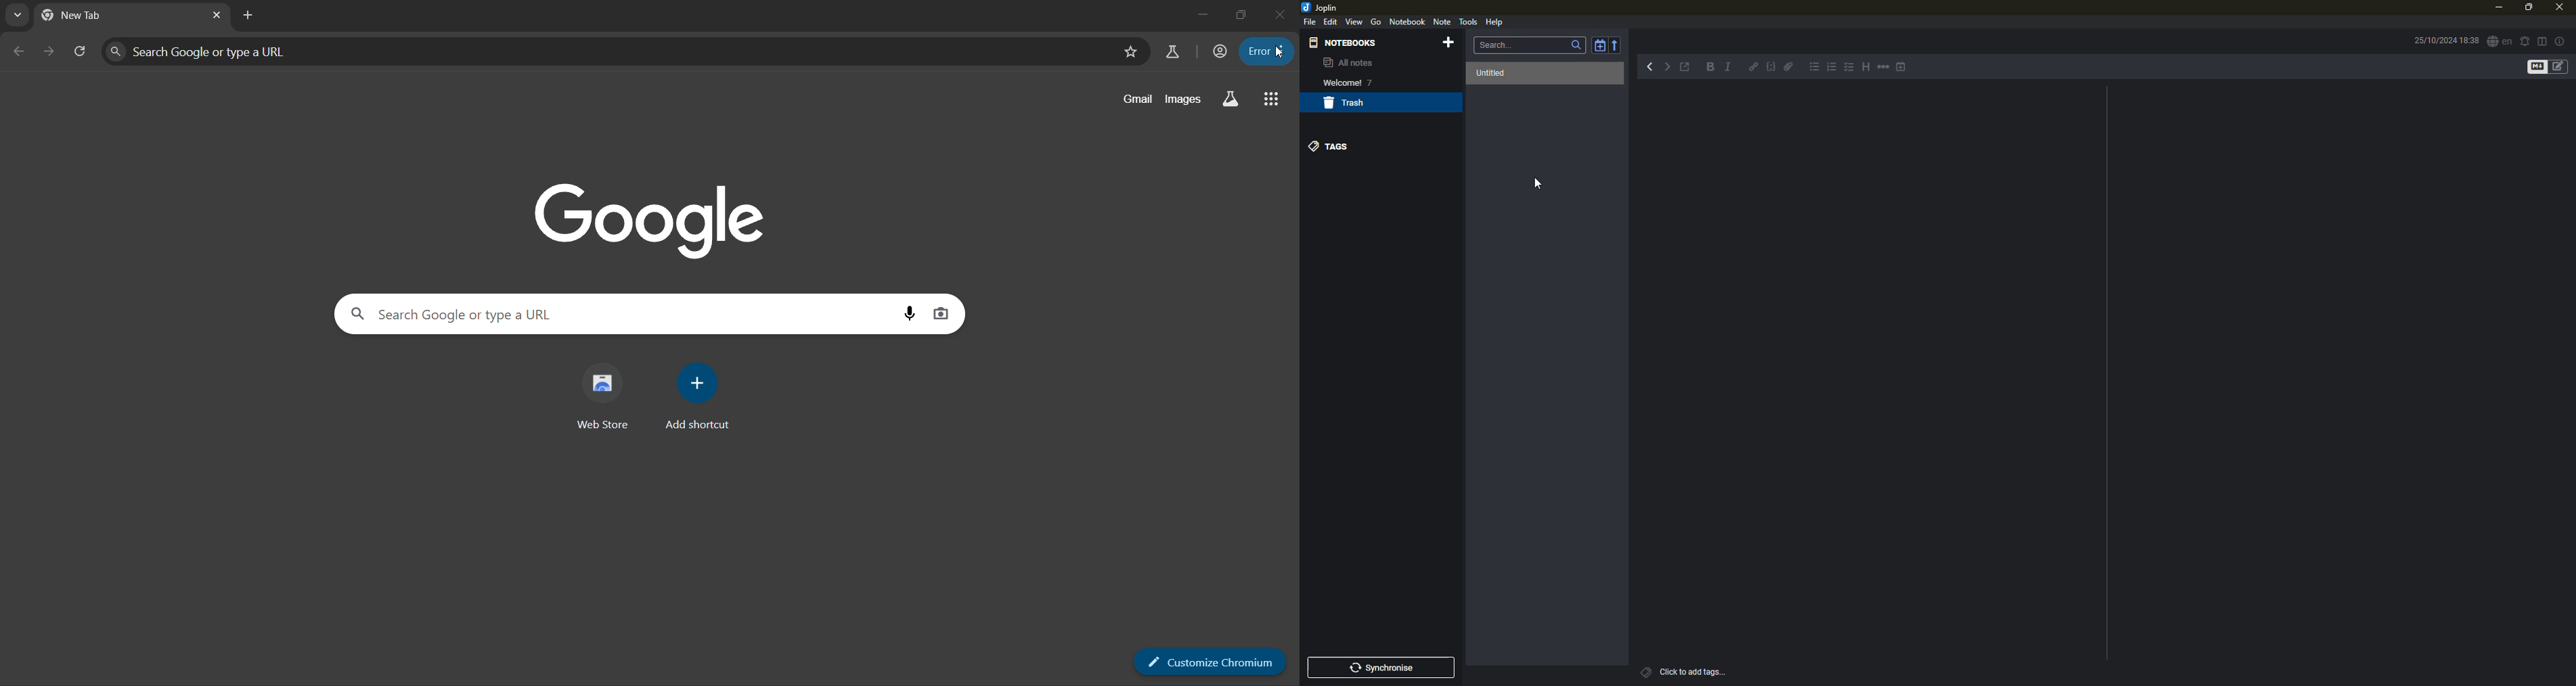 The width and height of the screenshot is (2576, 700). Describe the element at coordinates (1372, 83) in the screenshot. I see `7` at that location.